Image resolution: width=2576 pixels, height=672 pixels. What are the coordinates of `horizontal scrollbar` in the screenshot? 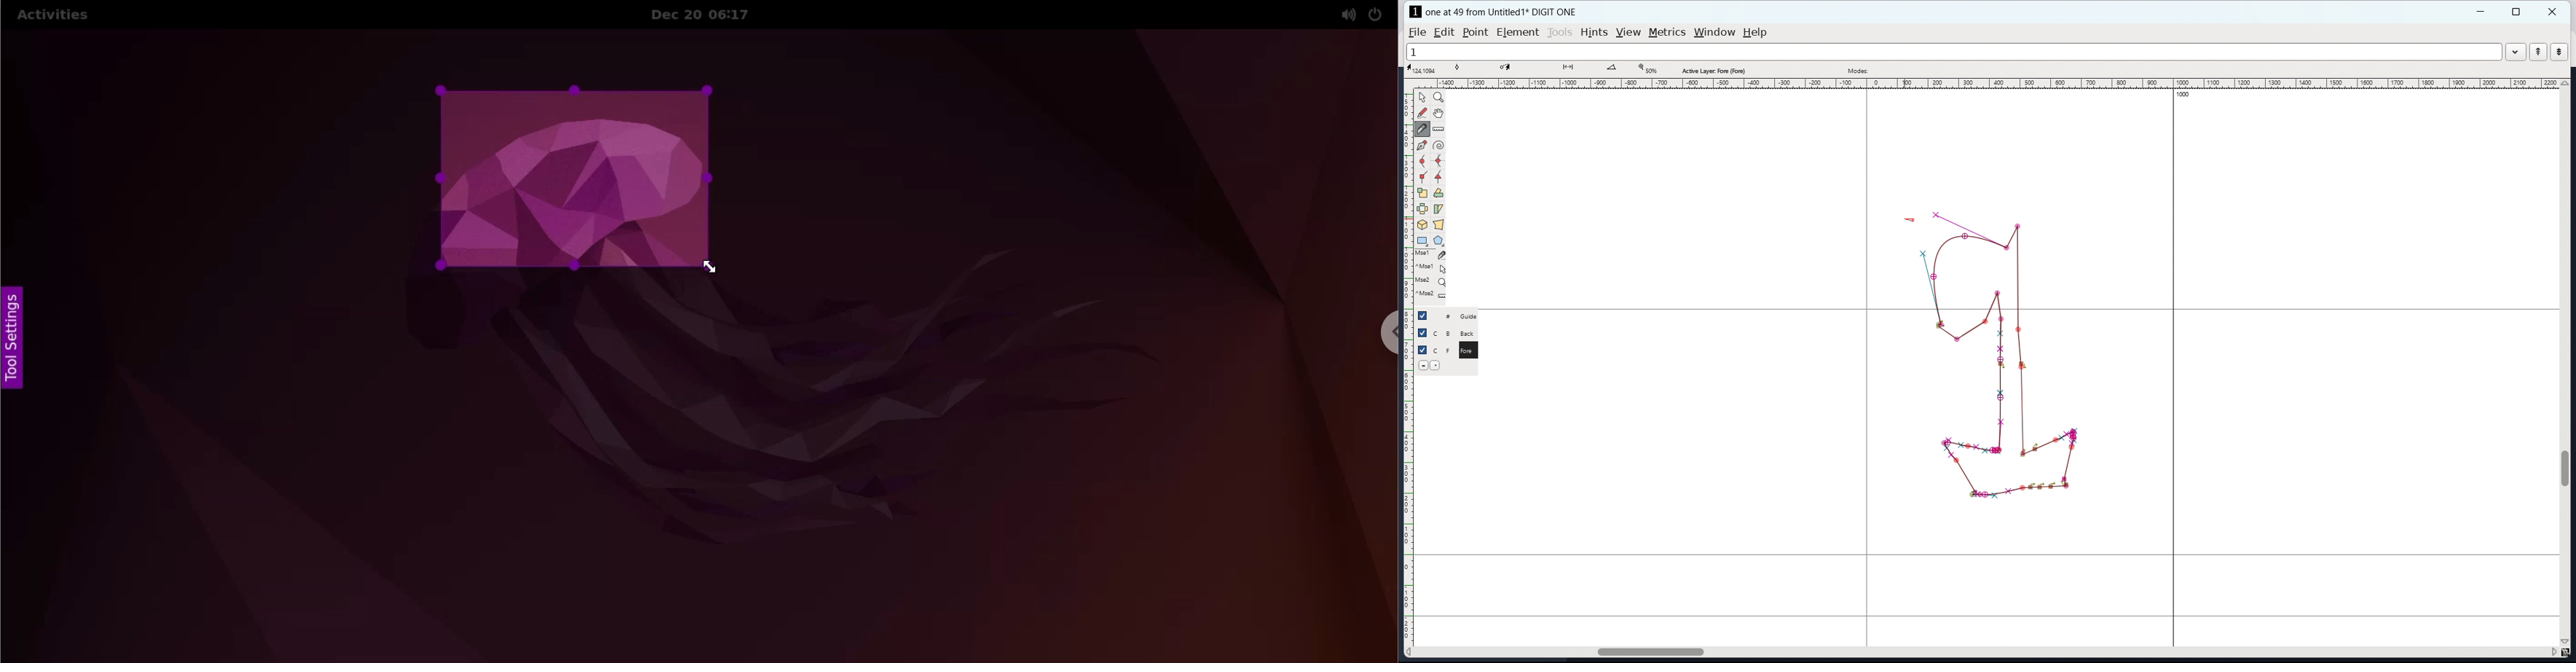 It's located at (1644, 650).